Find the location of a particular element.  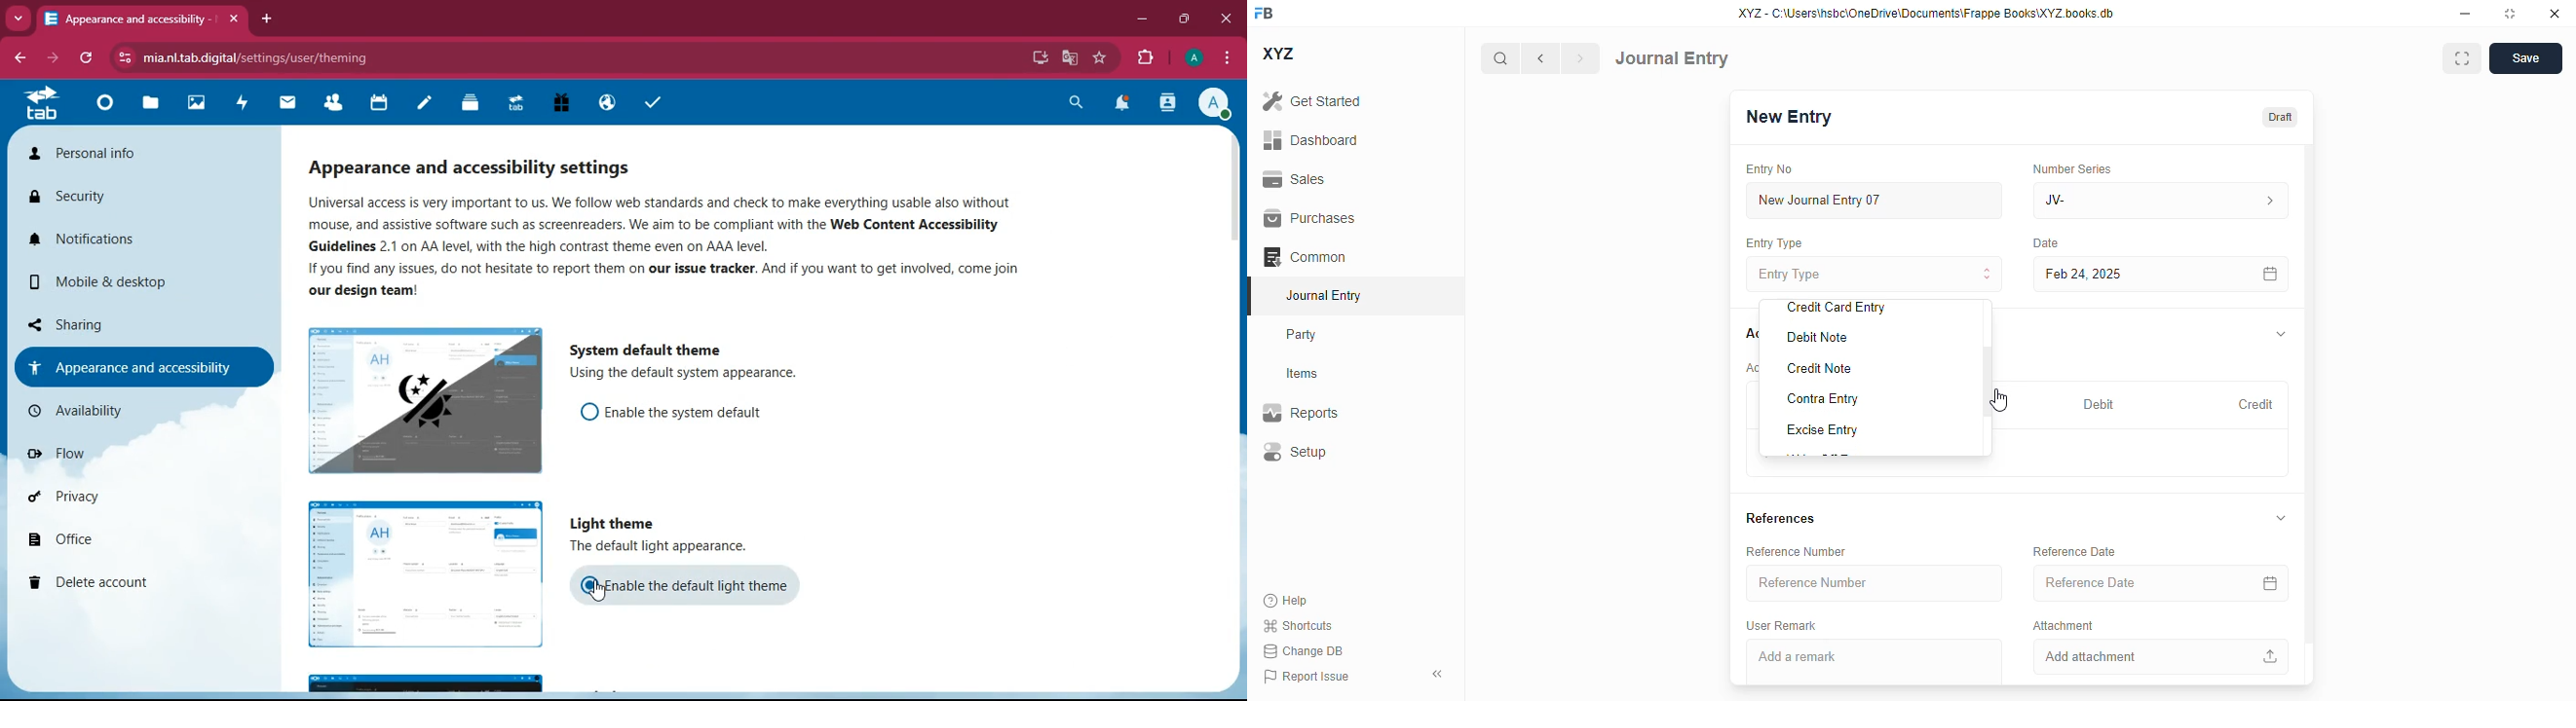

attachment is located at coordinates (2064, 625).